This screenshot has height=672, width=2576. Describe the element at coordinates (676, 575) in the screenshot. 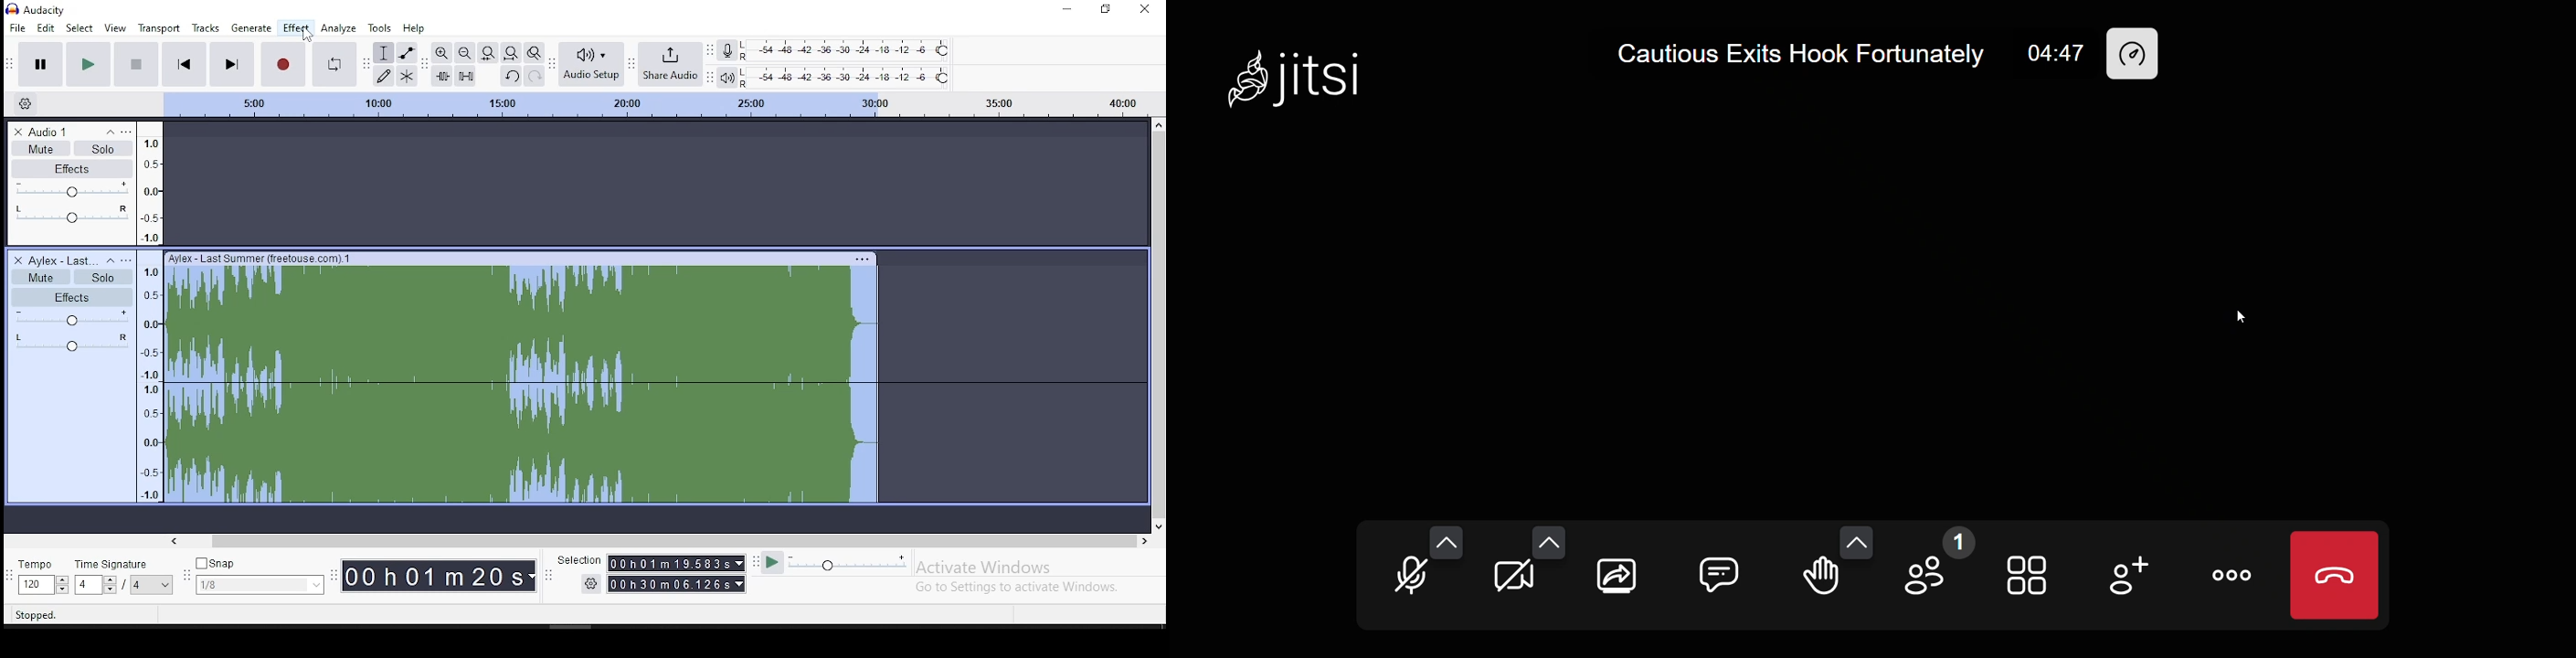

I see `time` at that location.